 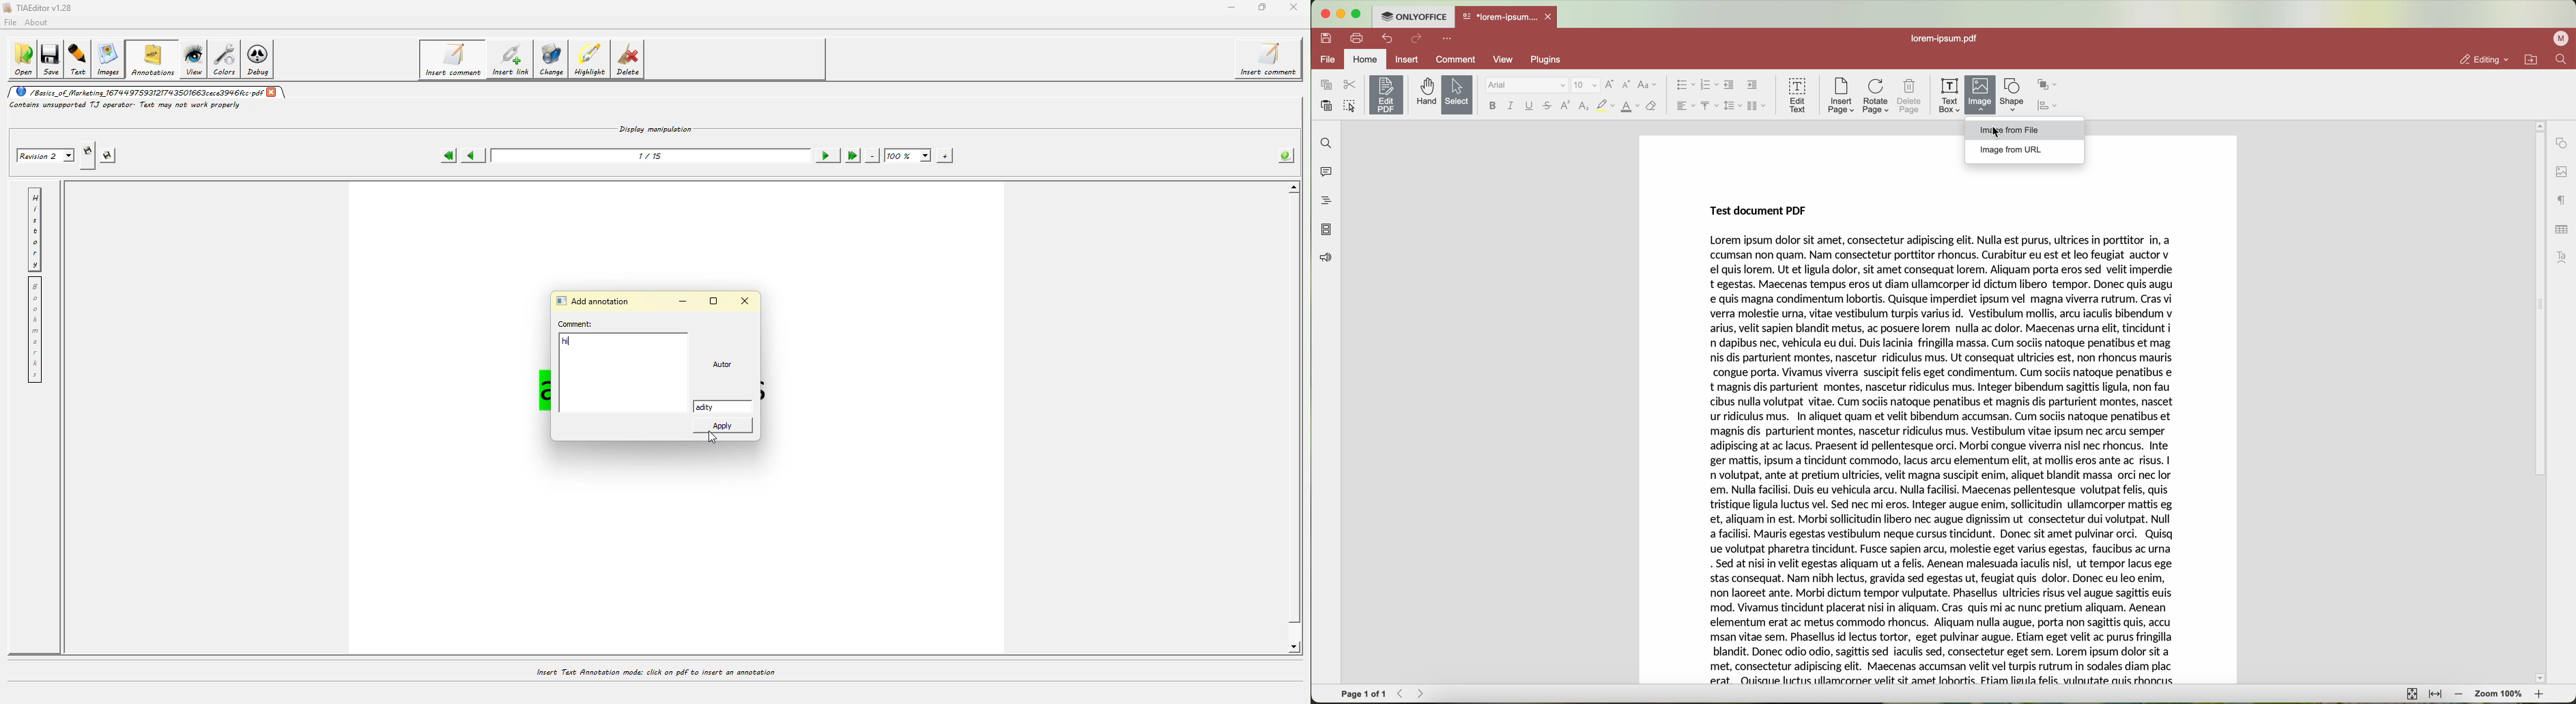 I want to click on bold, so click(x=1492, y=106).